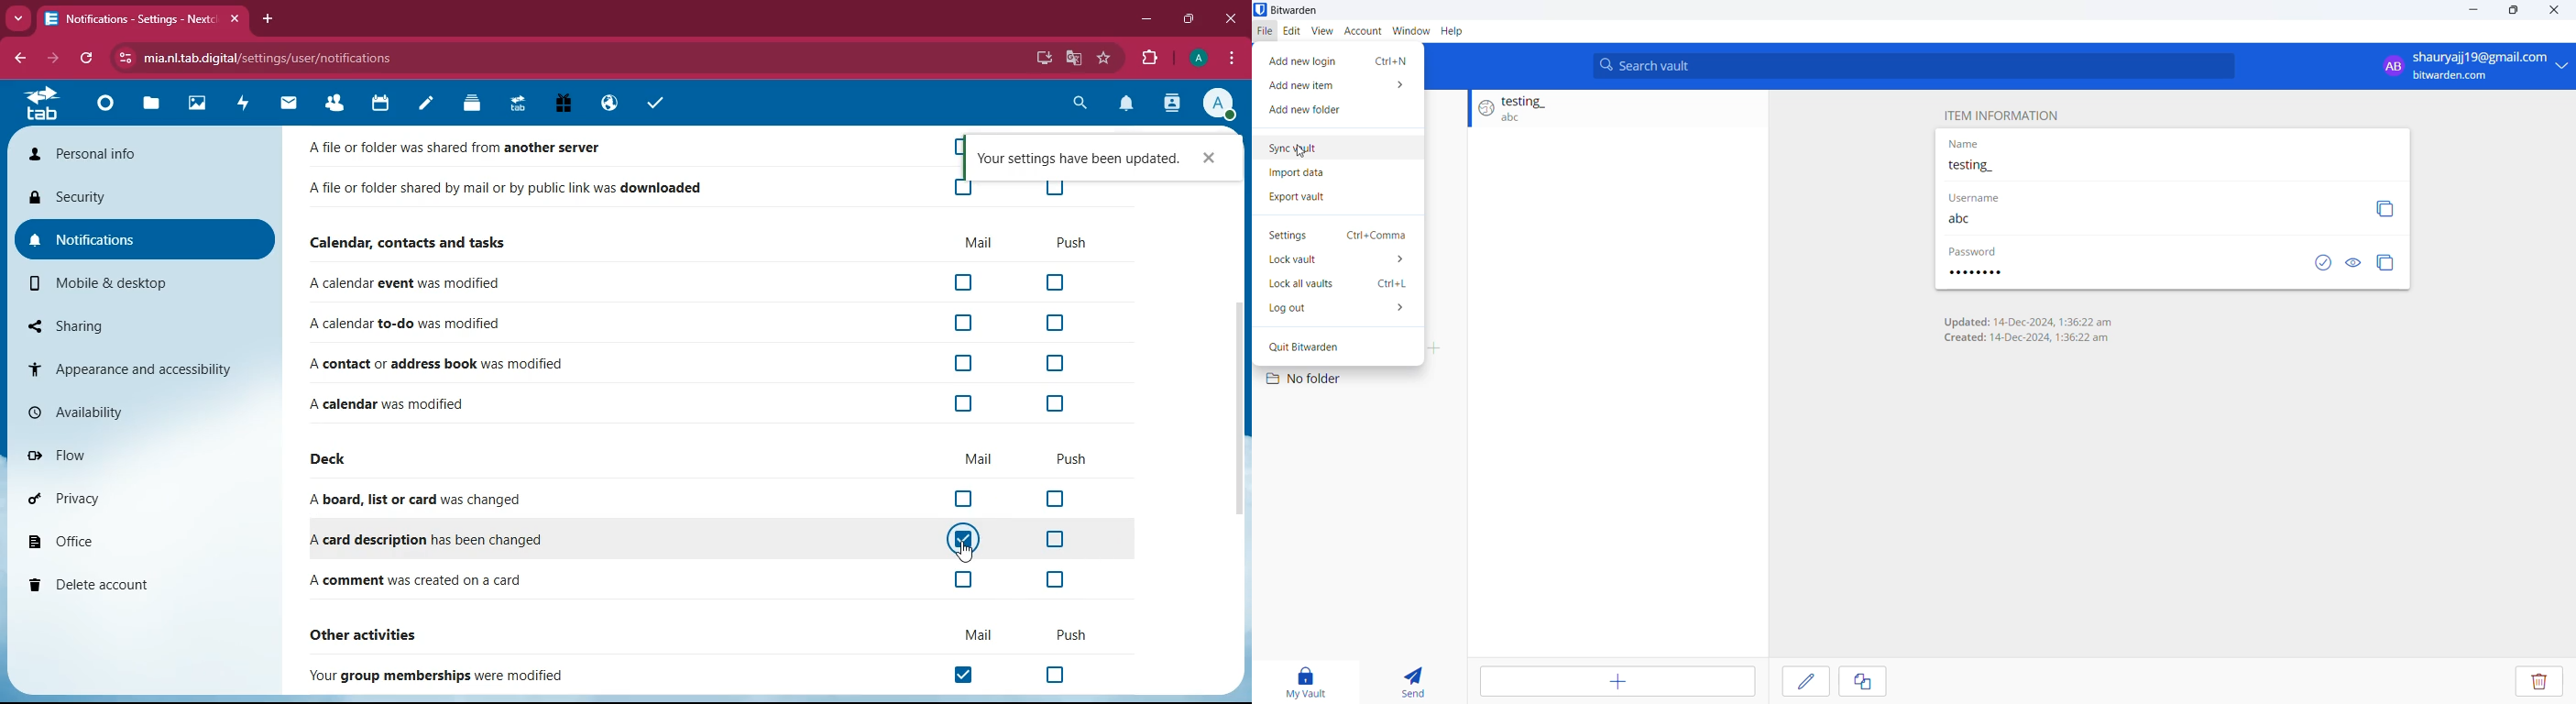 The image size is (2576, 728). What do you see at coordinates (278, 58) in the screenshot?
I see `mia.nl.tab.digital/settings/user/notifications` at bounding box center [278, 58].